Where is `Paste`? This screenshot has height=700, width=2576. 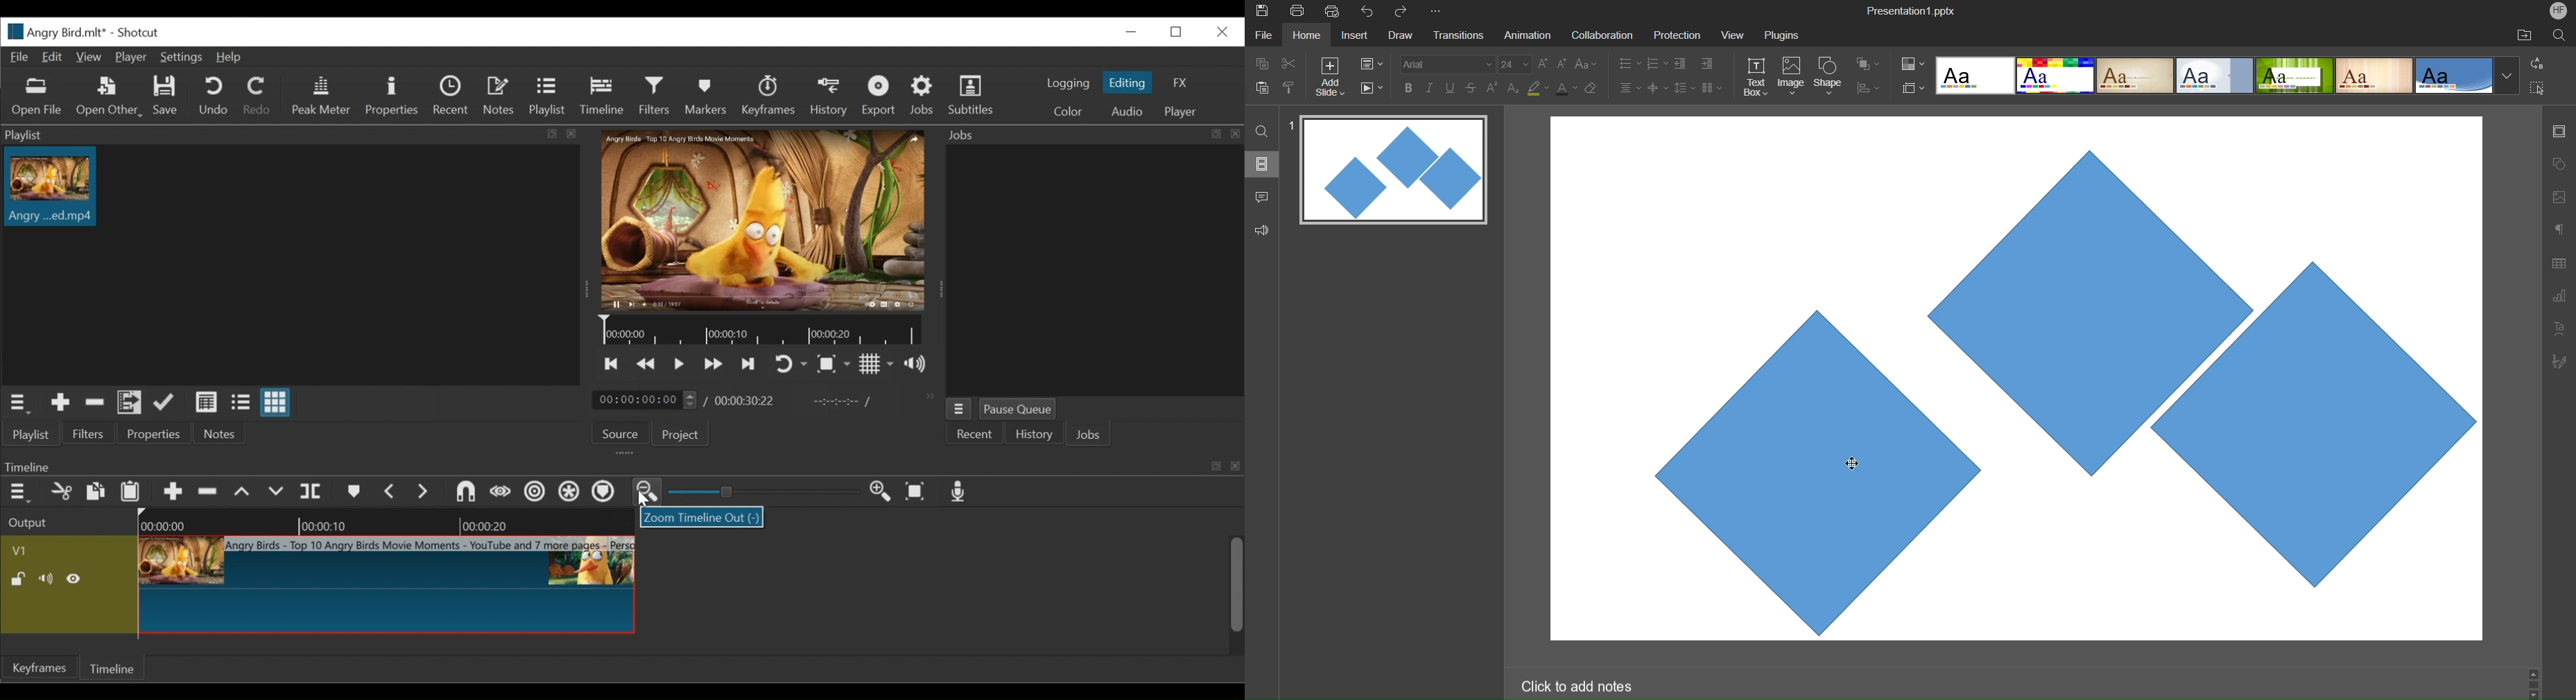
Paste is located at coordinates (1263, 86).